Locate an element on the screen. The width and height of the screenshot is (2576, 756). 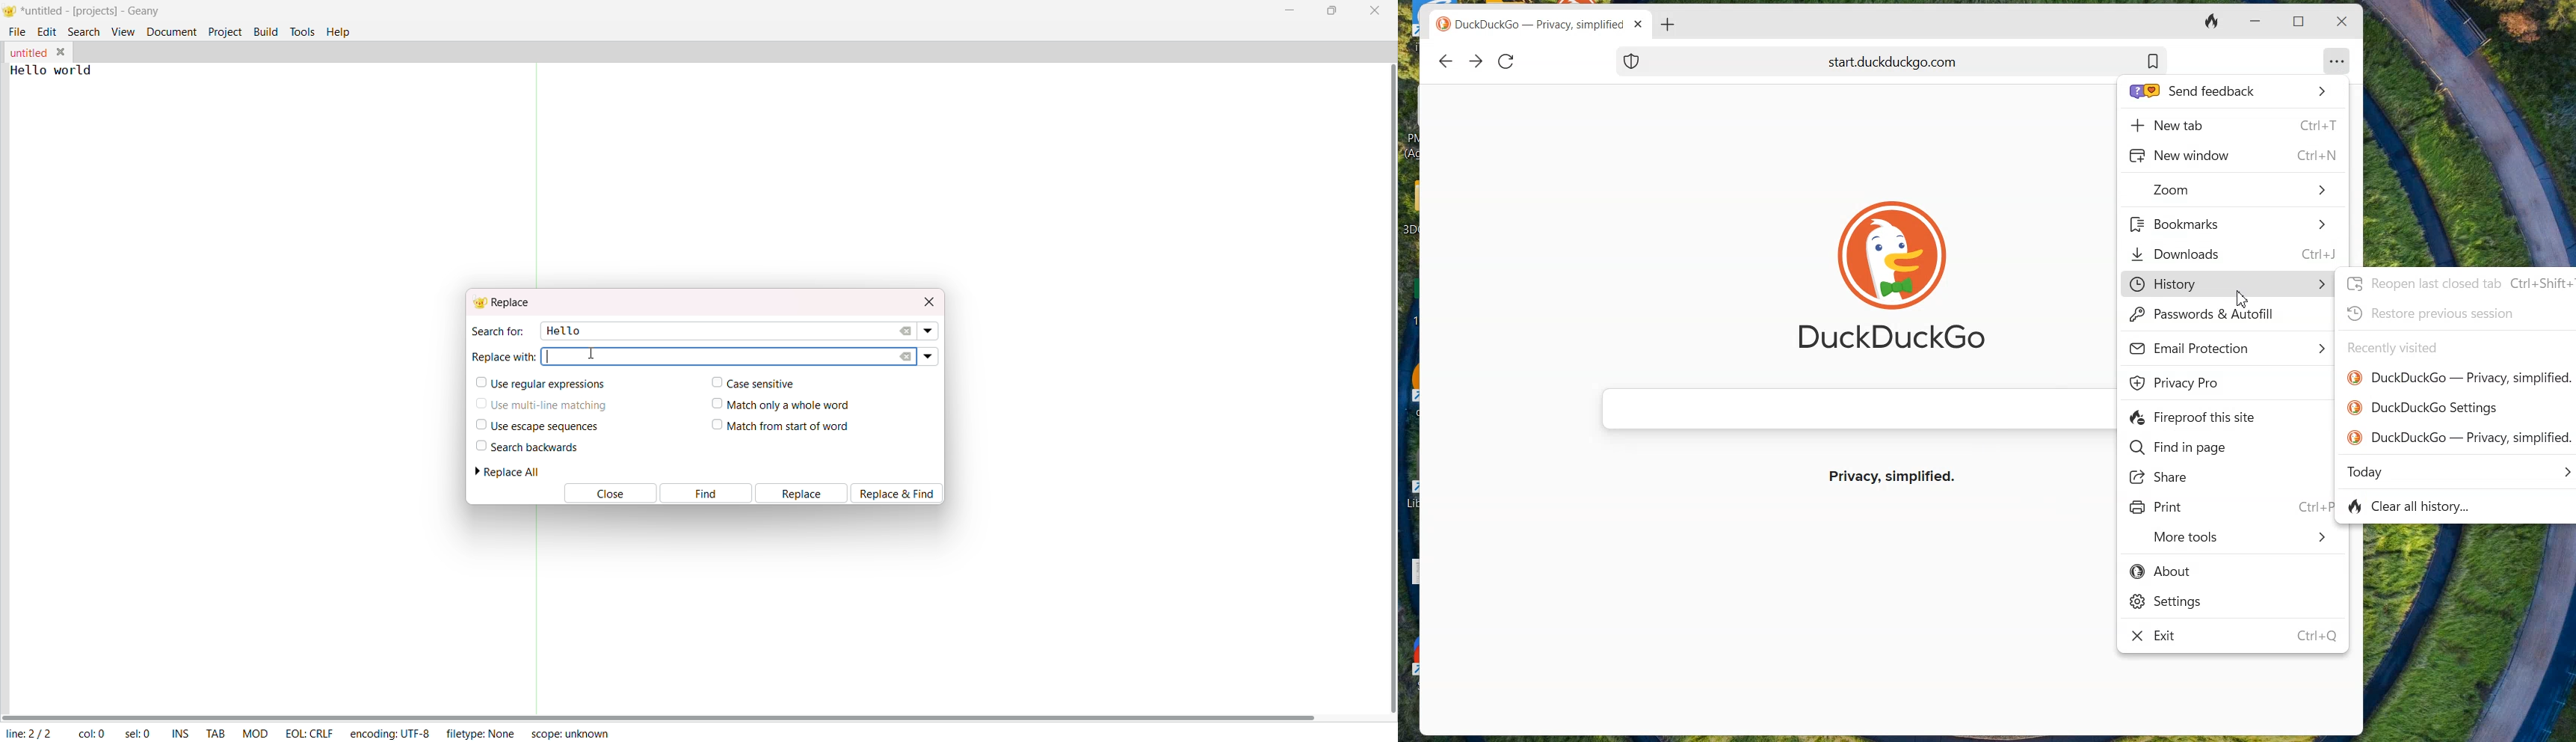
search for is located at coordinates (497, 331).